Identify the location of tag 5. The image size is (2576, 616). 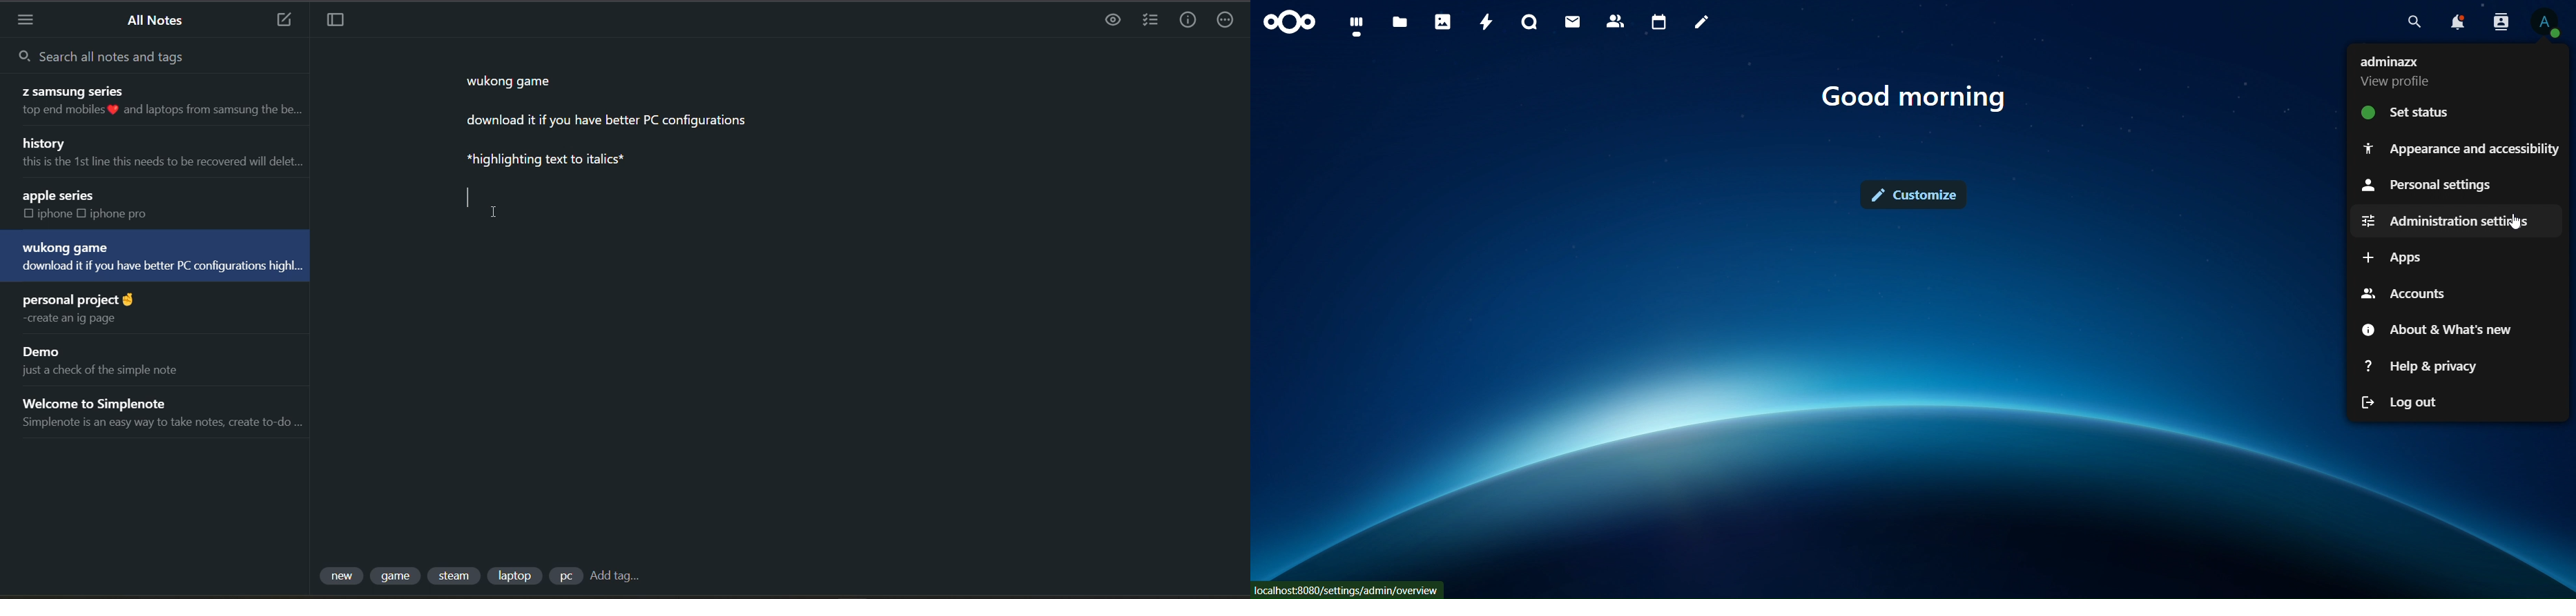
(567, 576).